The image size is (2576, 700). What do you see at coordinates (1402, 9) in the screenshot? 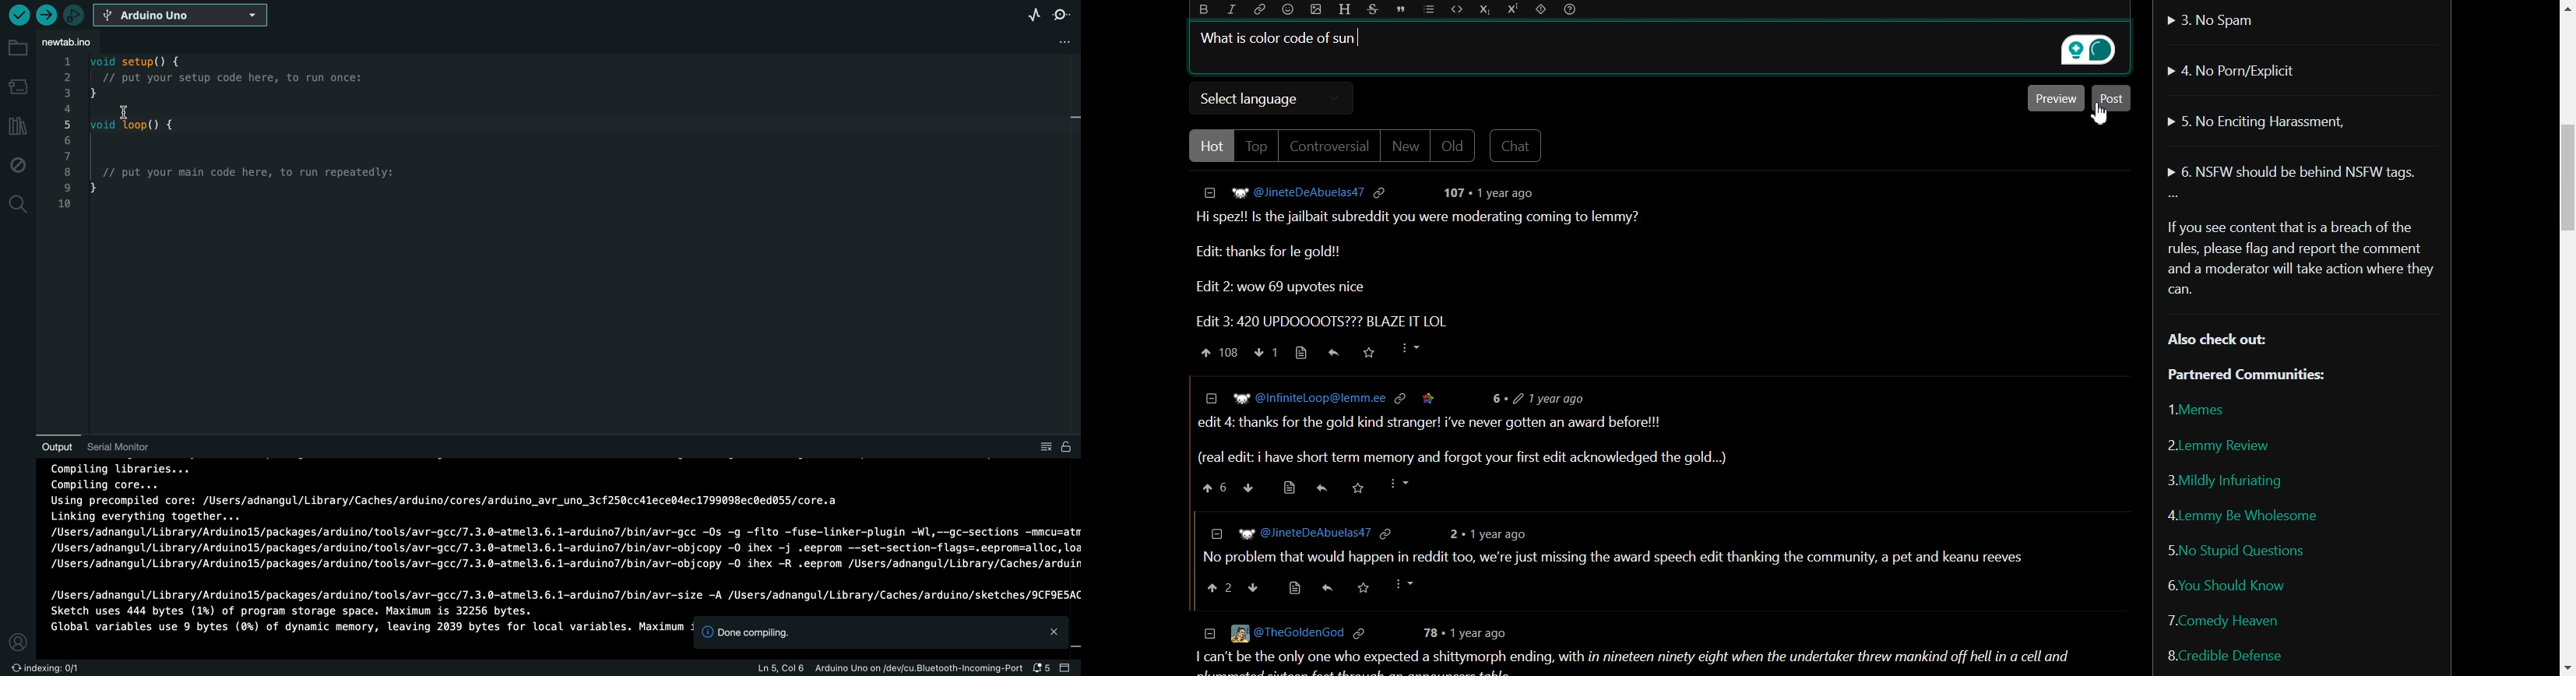
I see `Quote` at bounding box center [1402, 9].